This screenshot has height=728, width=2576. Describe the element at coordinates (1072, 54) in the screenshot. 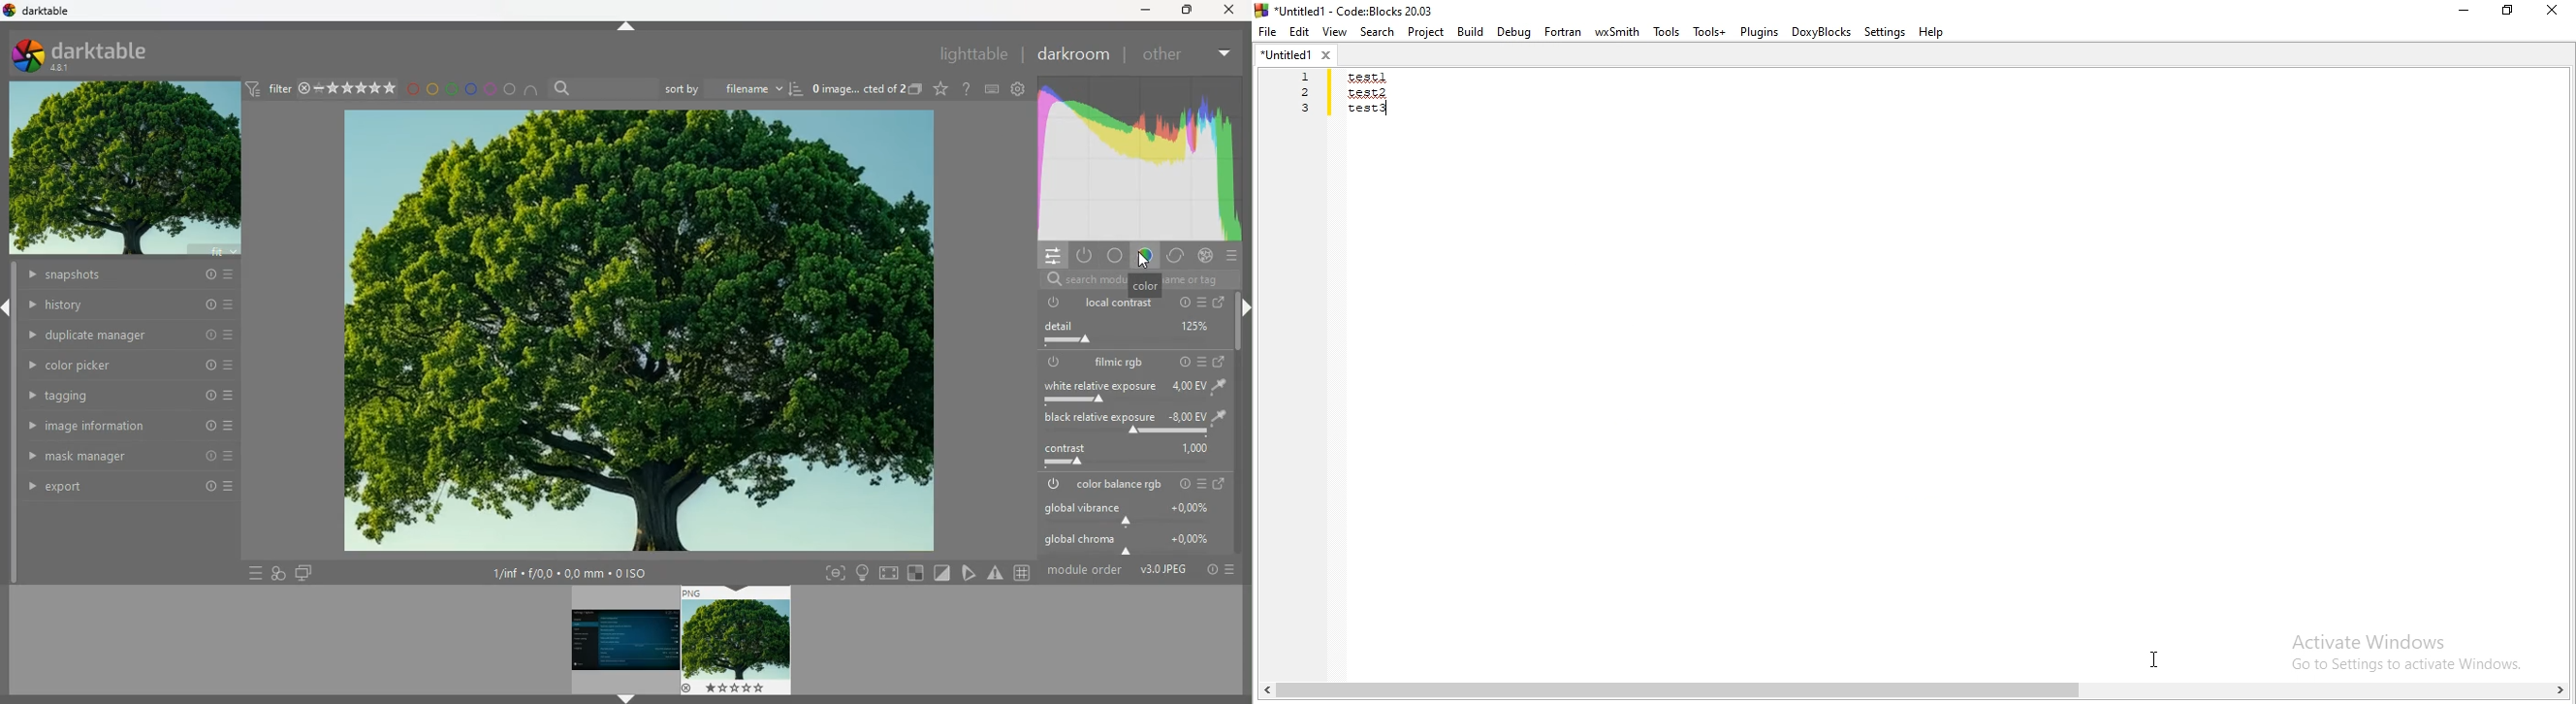

I see `darkroom` at that location.